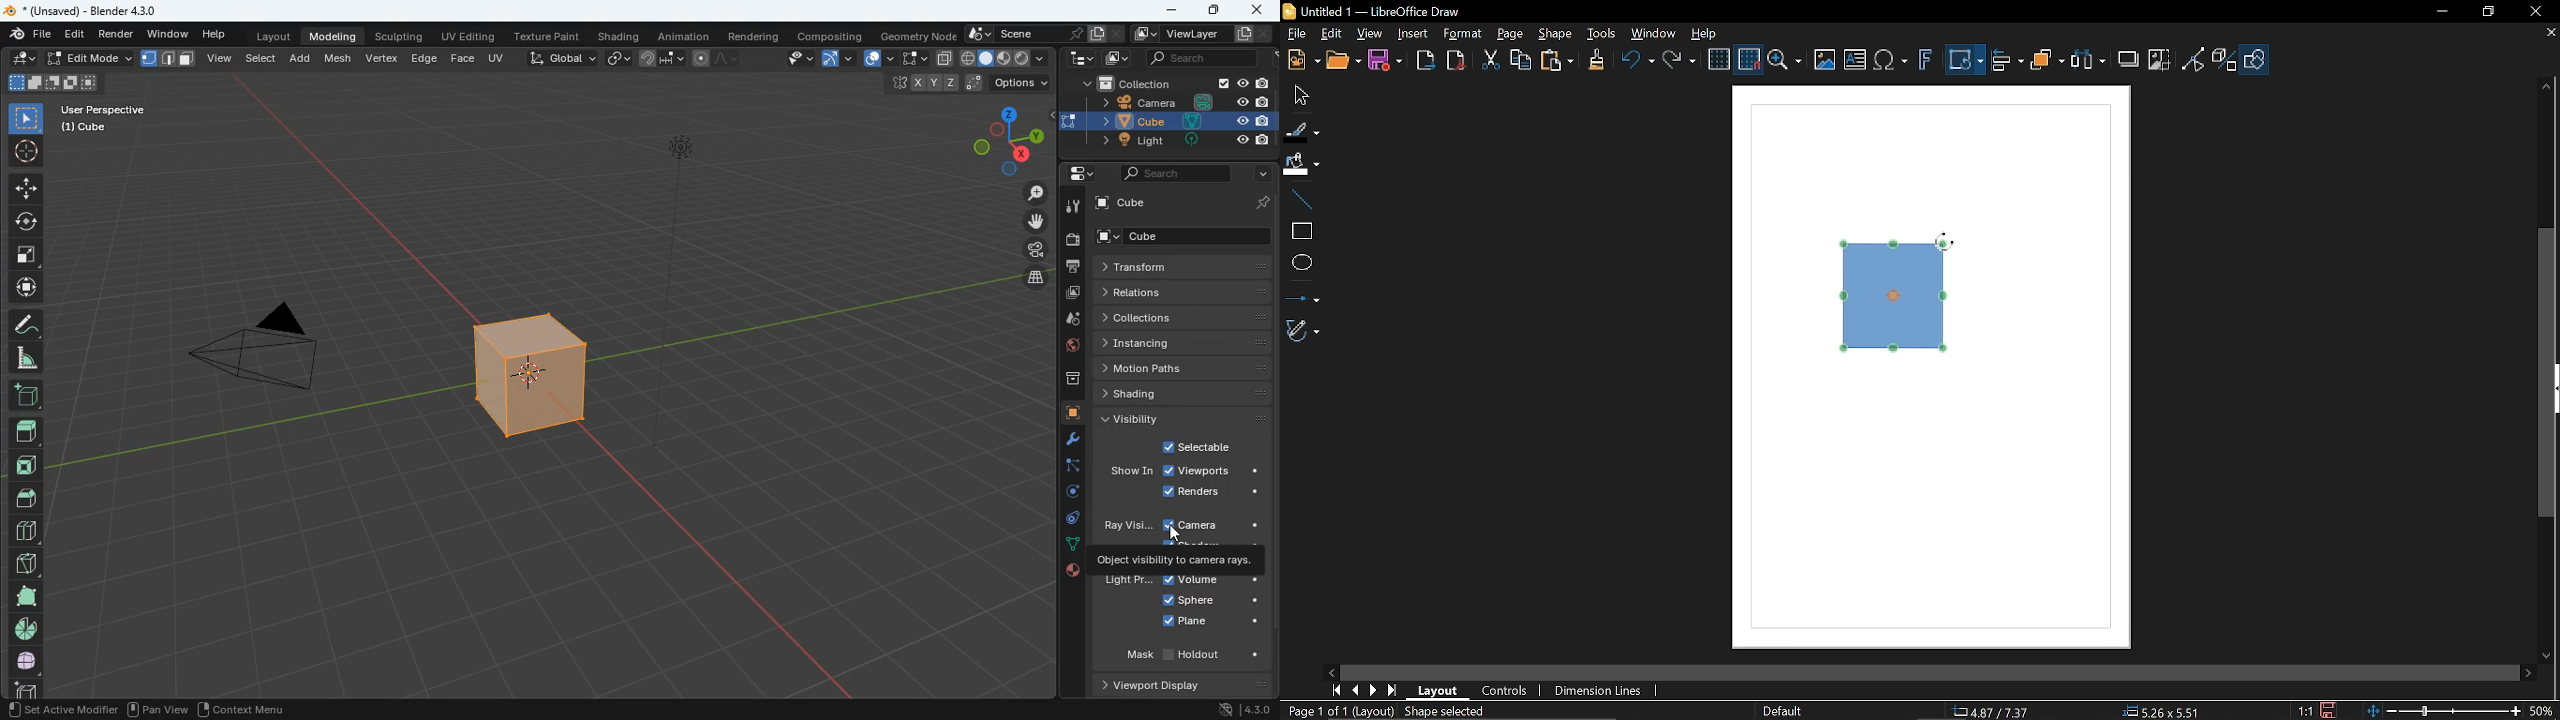  What do you see at coordinates (26, 223) in the screenshot?
I see `rotate` at bounding box center [26, 223].